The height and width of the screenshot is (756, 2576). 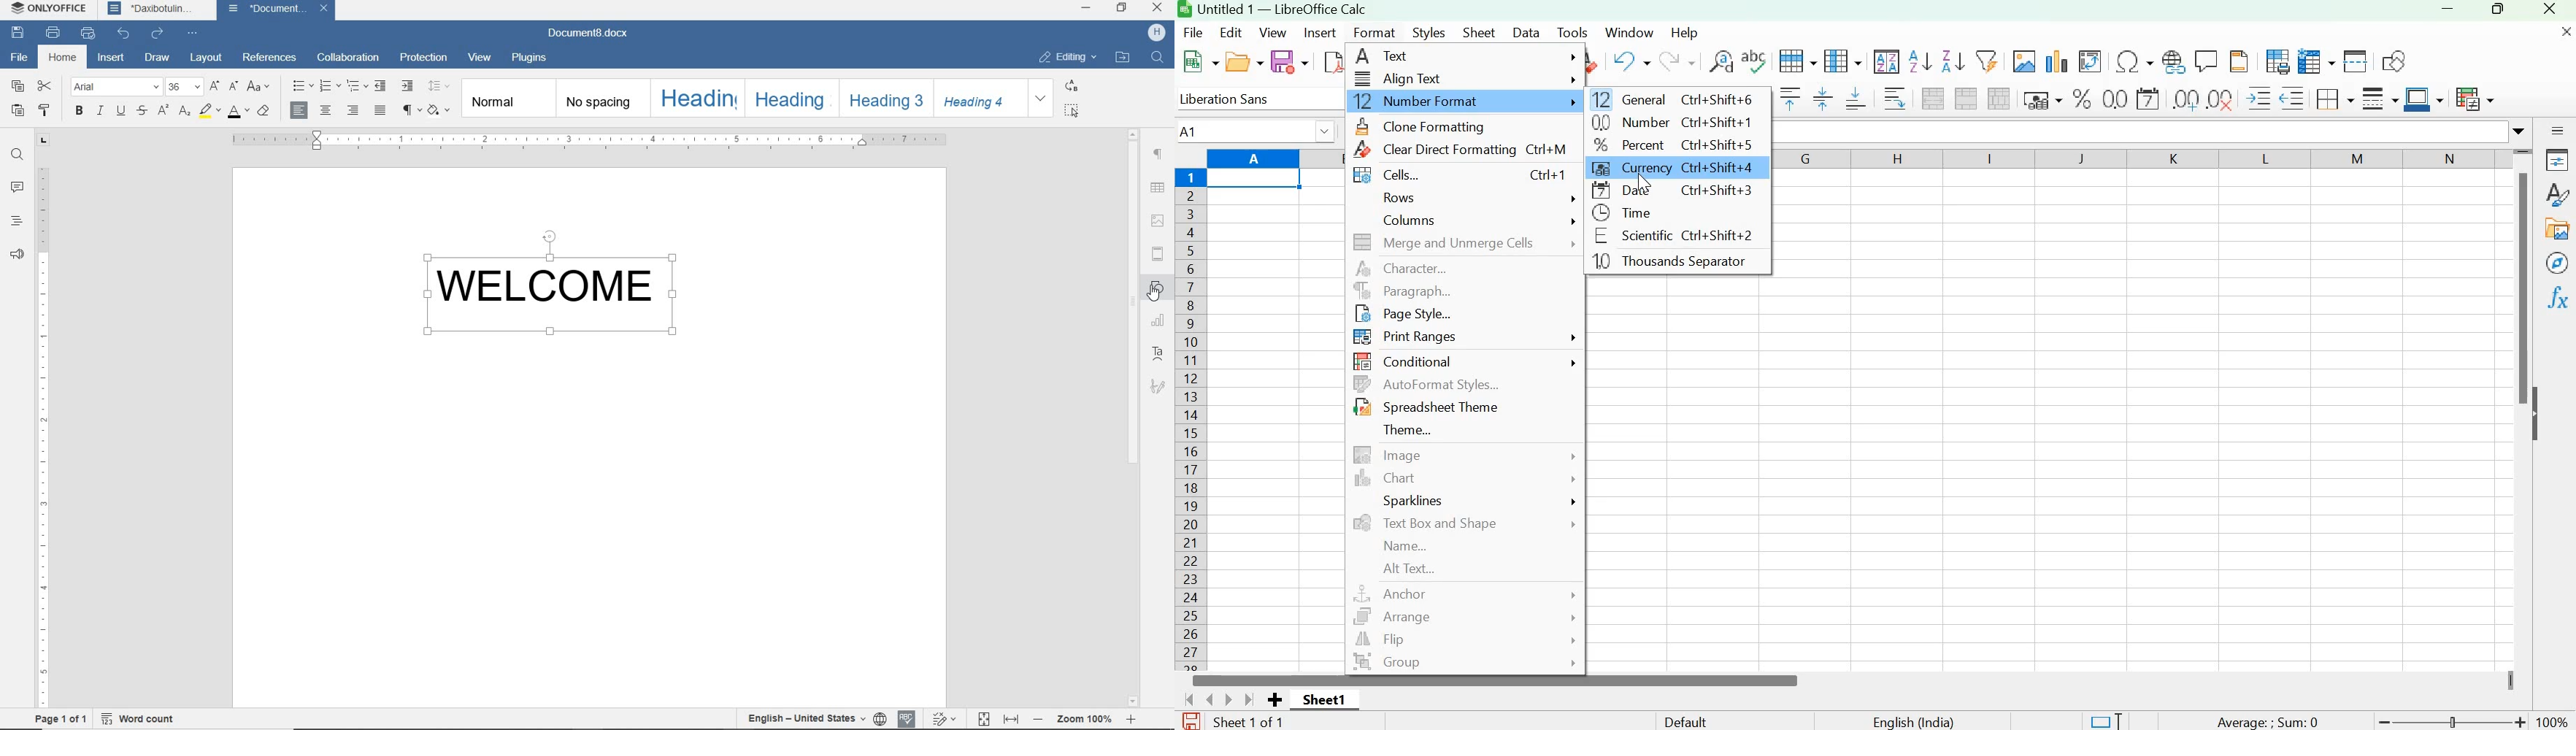 What do you see at coordinates (162, 110) in the screenshot?
I see `SUPERSCRIPT` at bounding box center [162, 110].